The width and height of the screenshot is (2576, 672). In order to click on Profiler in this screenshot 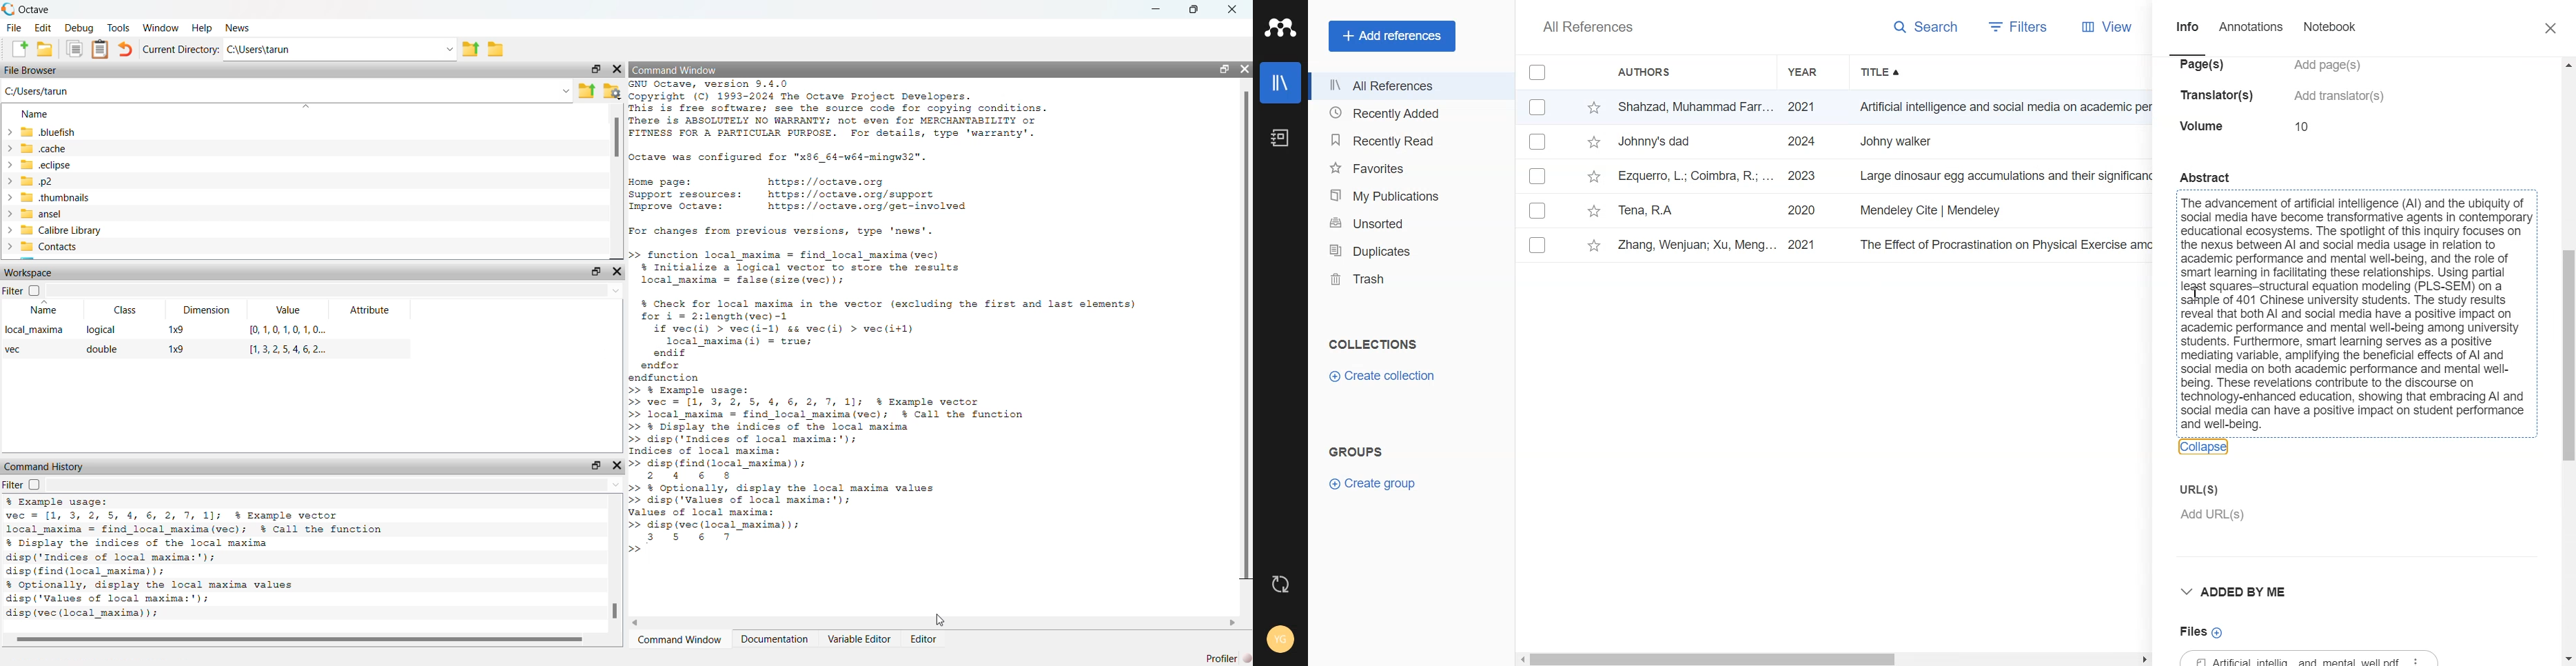, I will do `click(1222, 658)`.